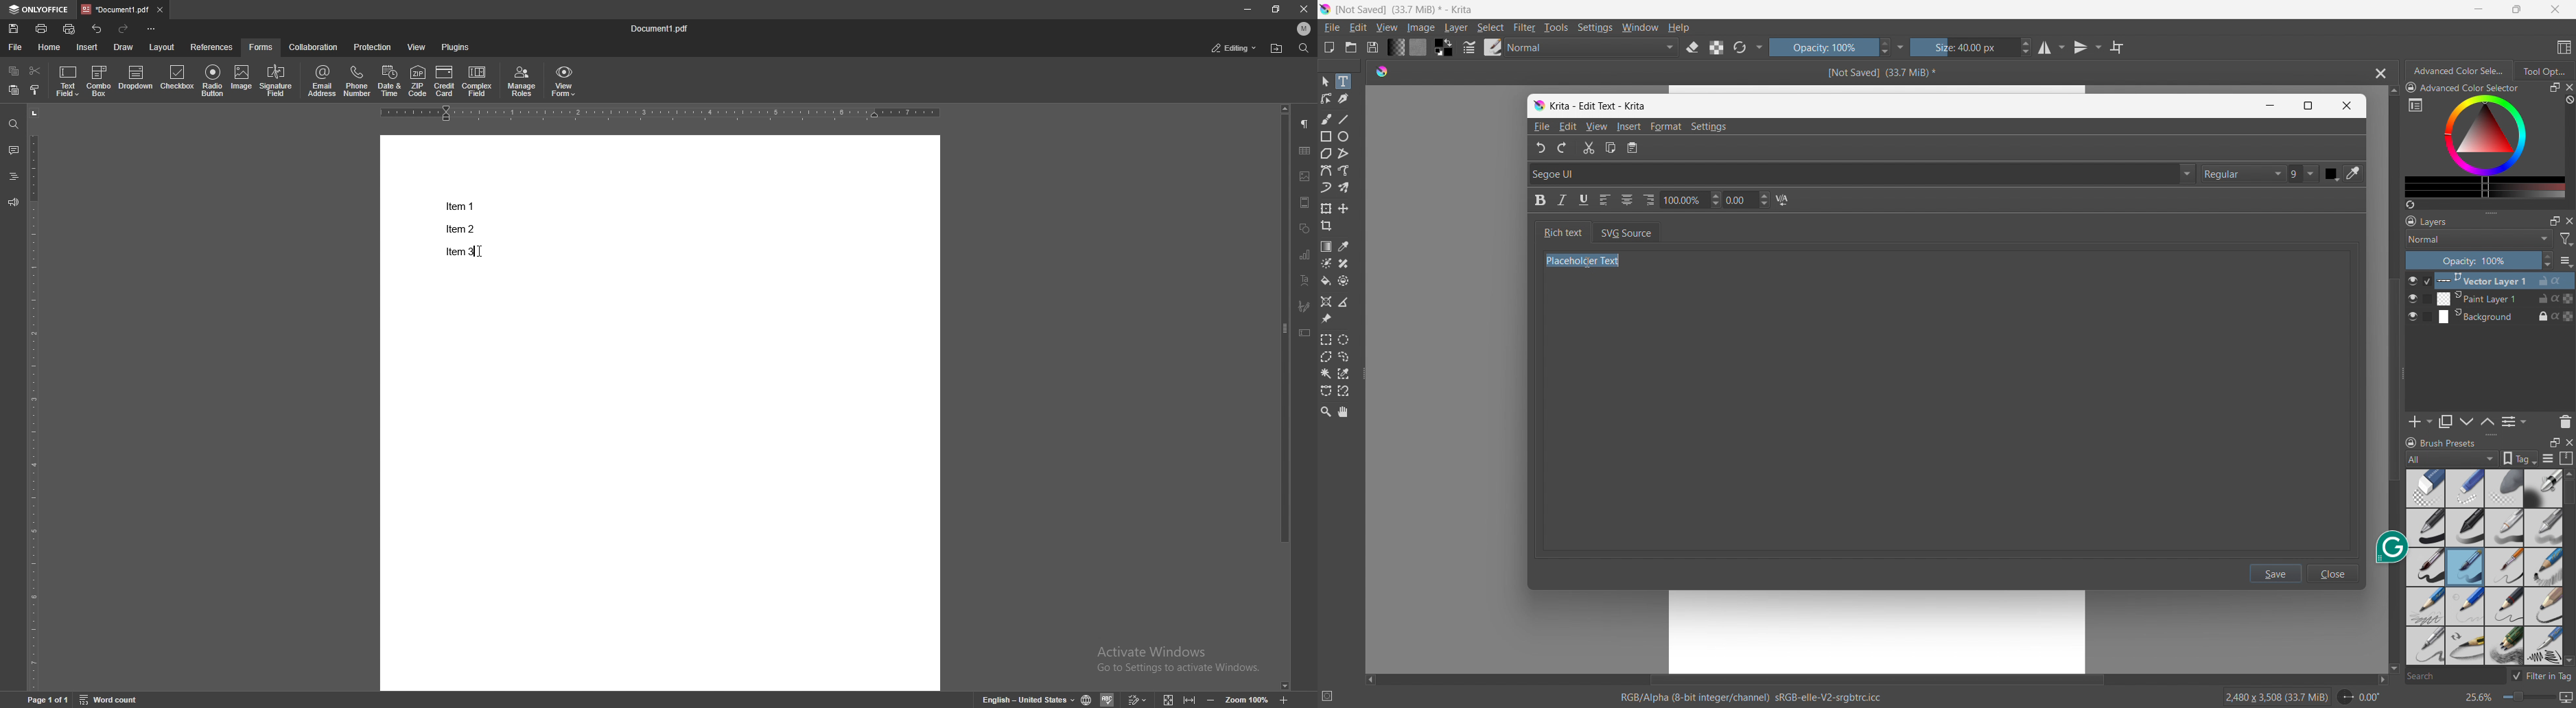 The image size is (2576, 728). I want to click on create a list of colors from the picture, so click(2411, 205).